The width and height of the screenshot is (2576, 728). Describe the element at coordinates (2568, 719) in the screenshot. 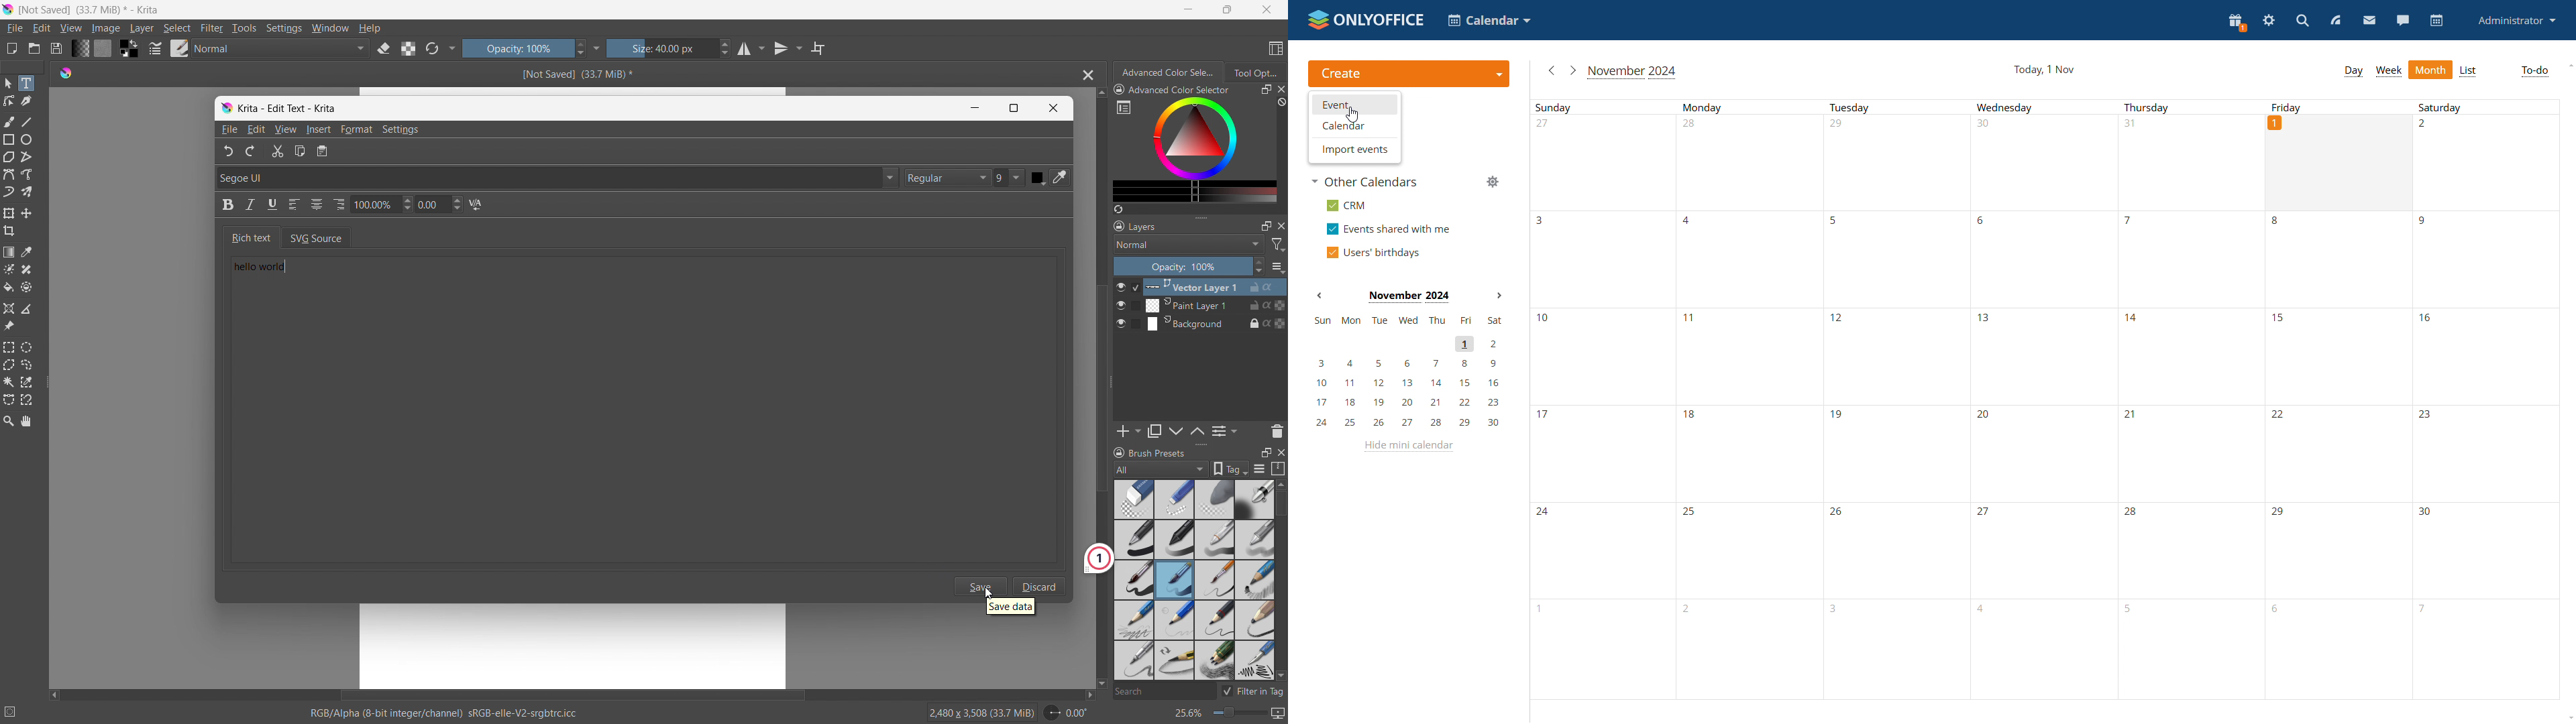

I see `scroll down` at that location.